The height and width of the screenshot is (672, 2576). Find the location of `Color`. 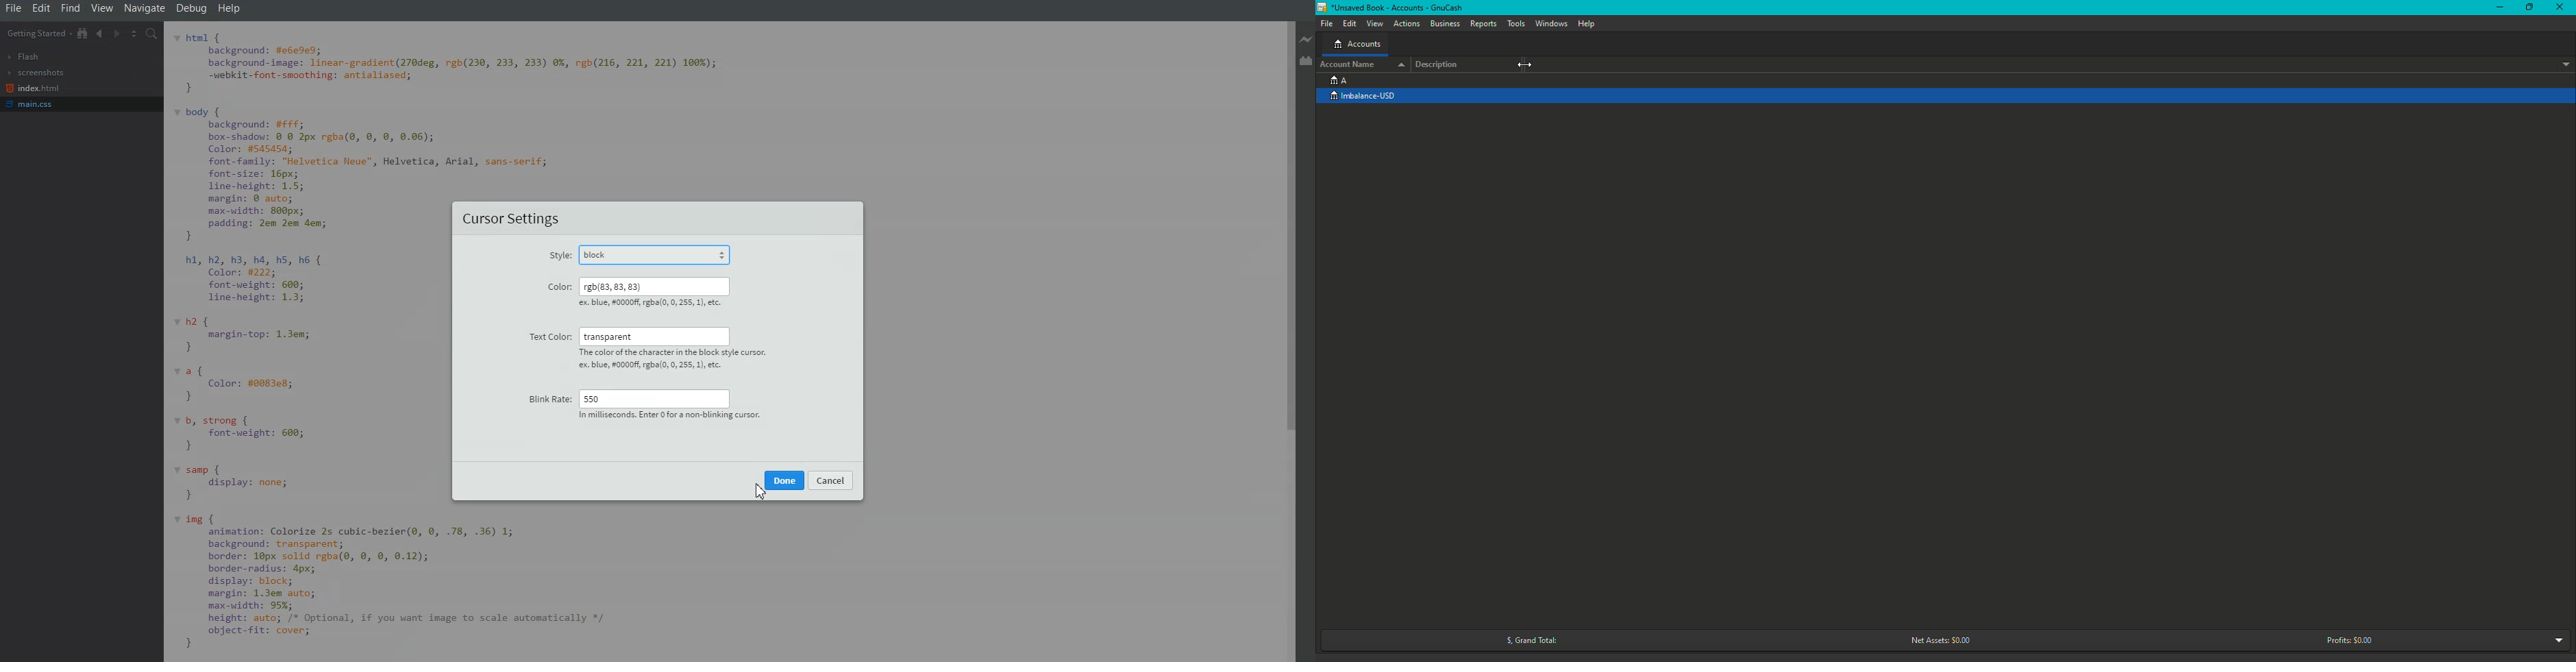

Color is located at coordinates (558, 286).